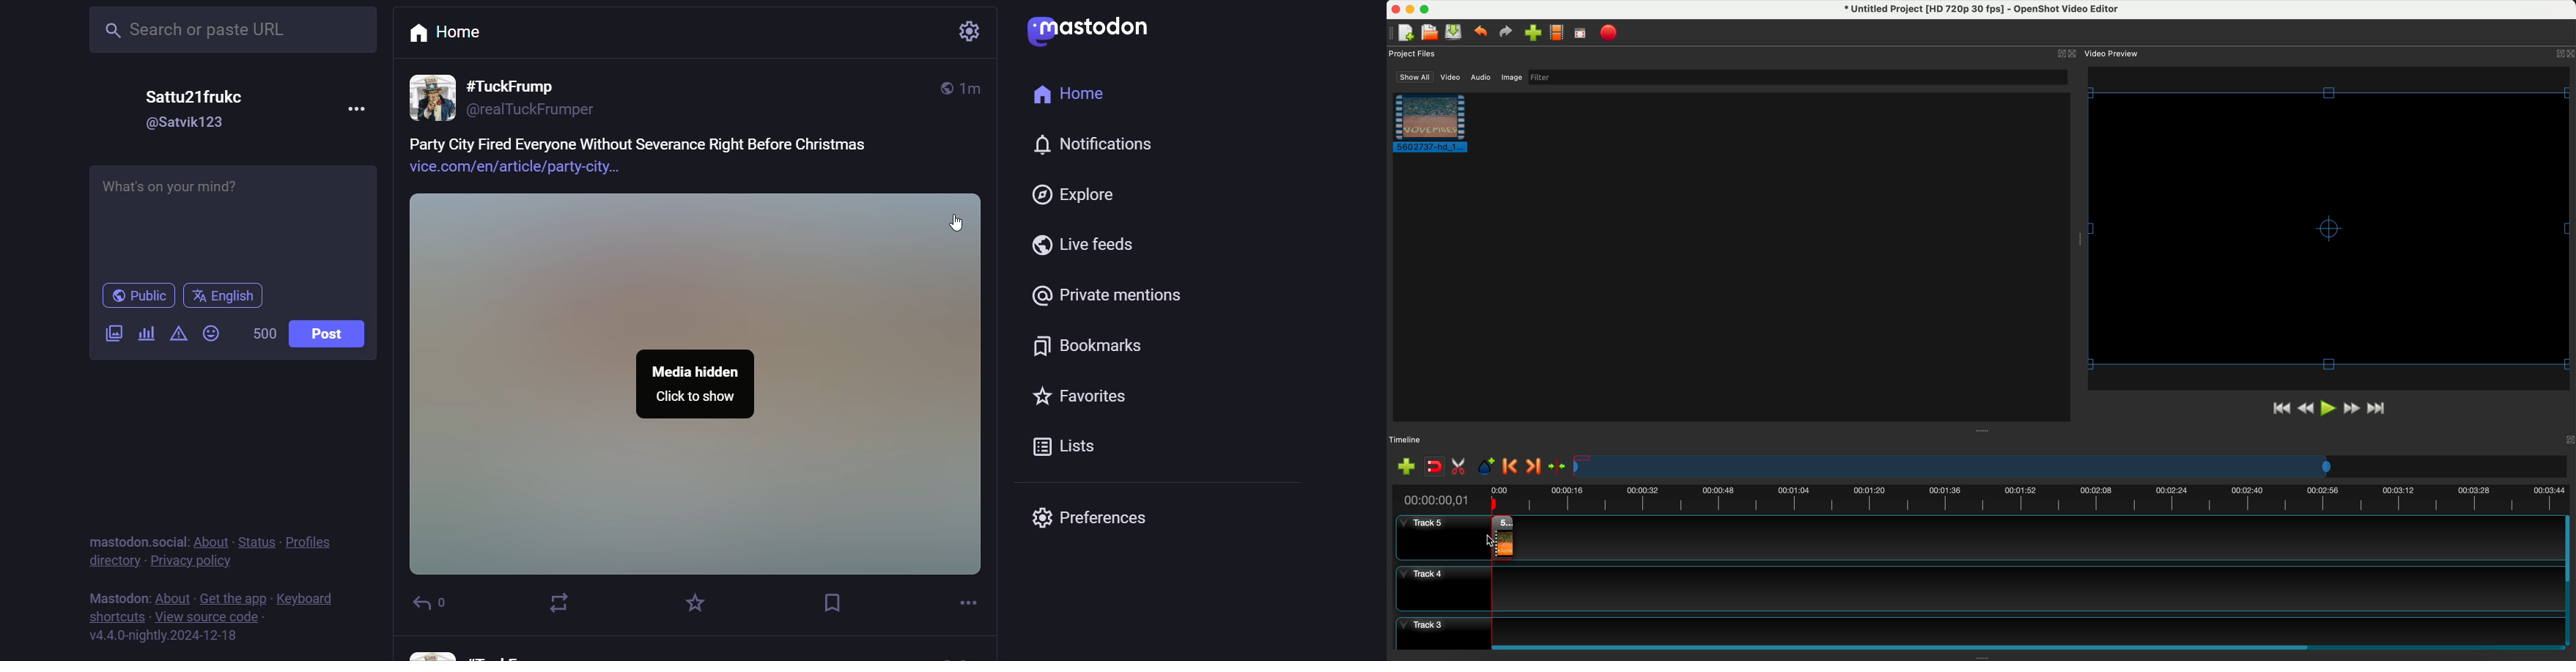 The height and width of the screenshot is (672, 2576). What do you see at coordinates (1080, 247) in the screenshot?
I see `Live feeds` at bounding box center [1080, 247].